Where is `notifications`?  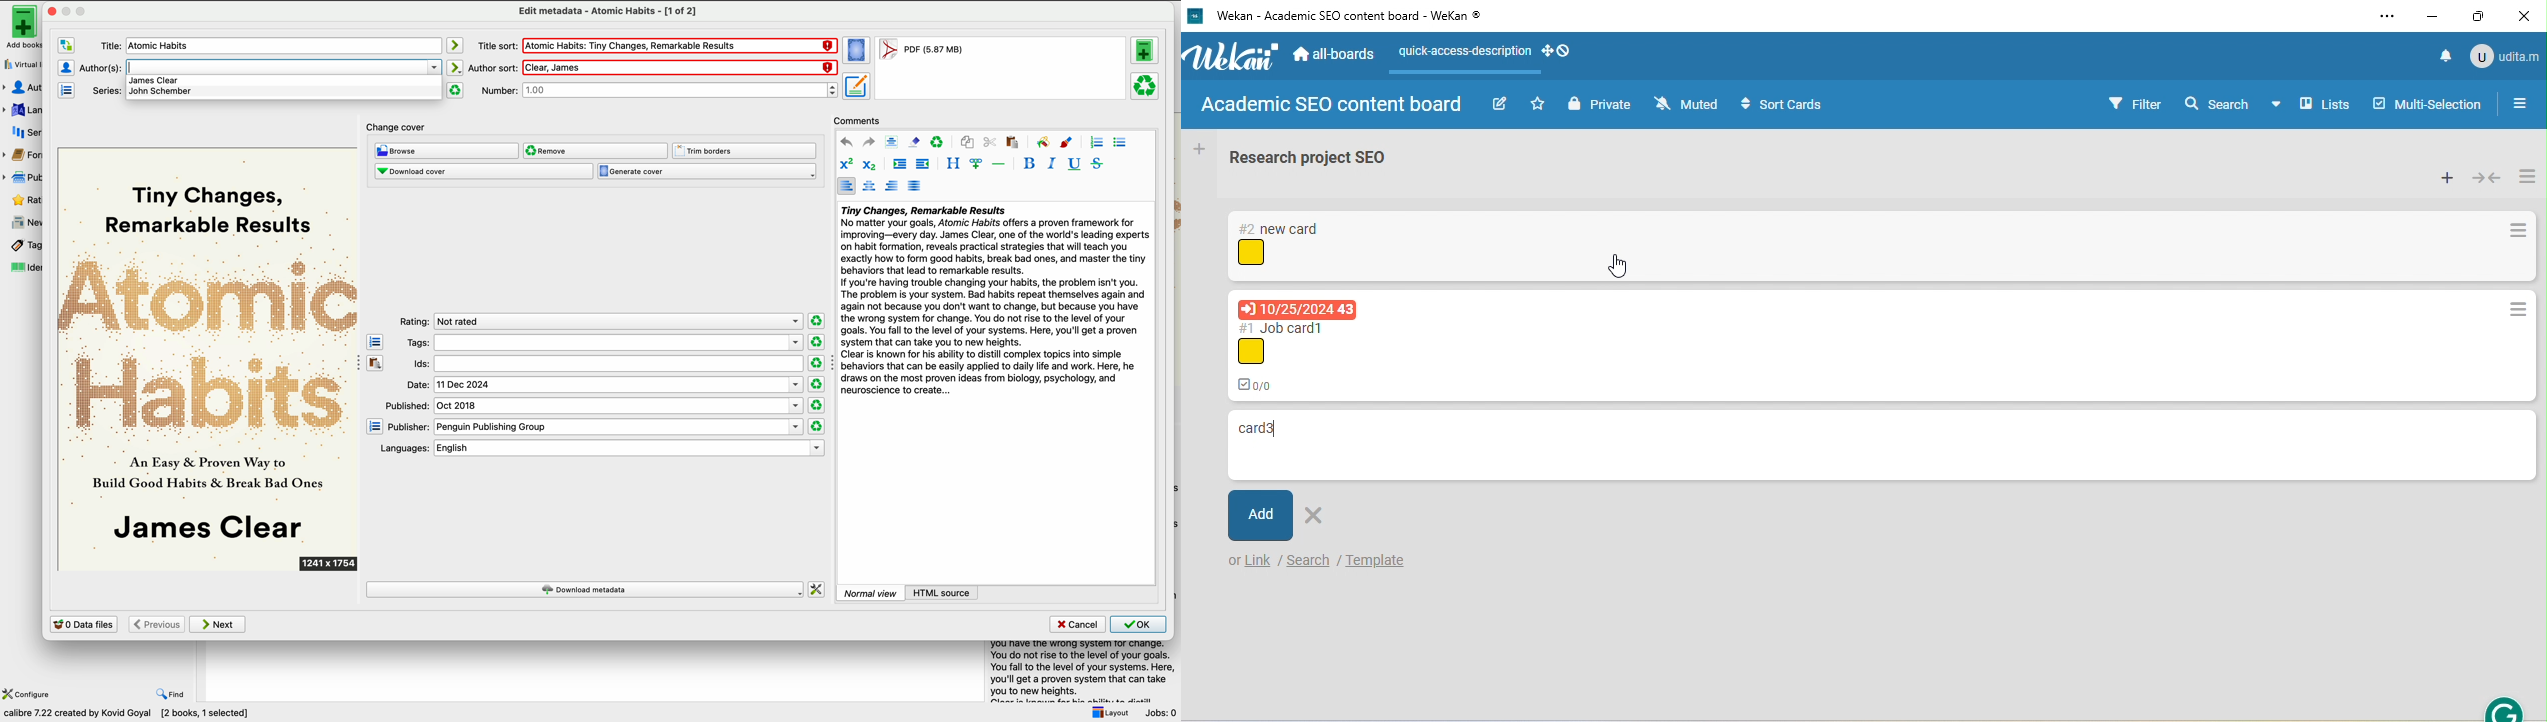
notifications is located at coordinates (2441, 55).